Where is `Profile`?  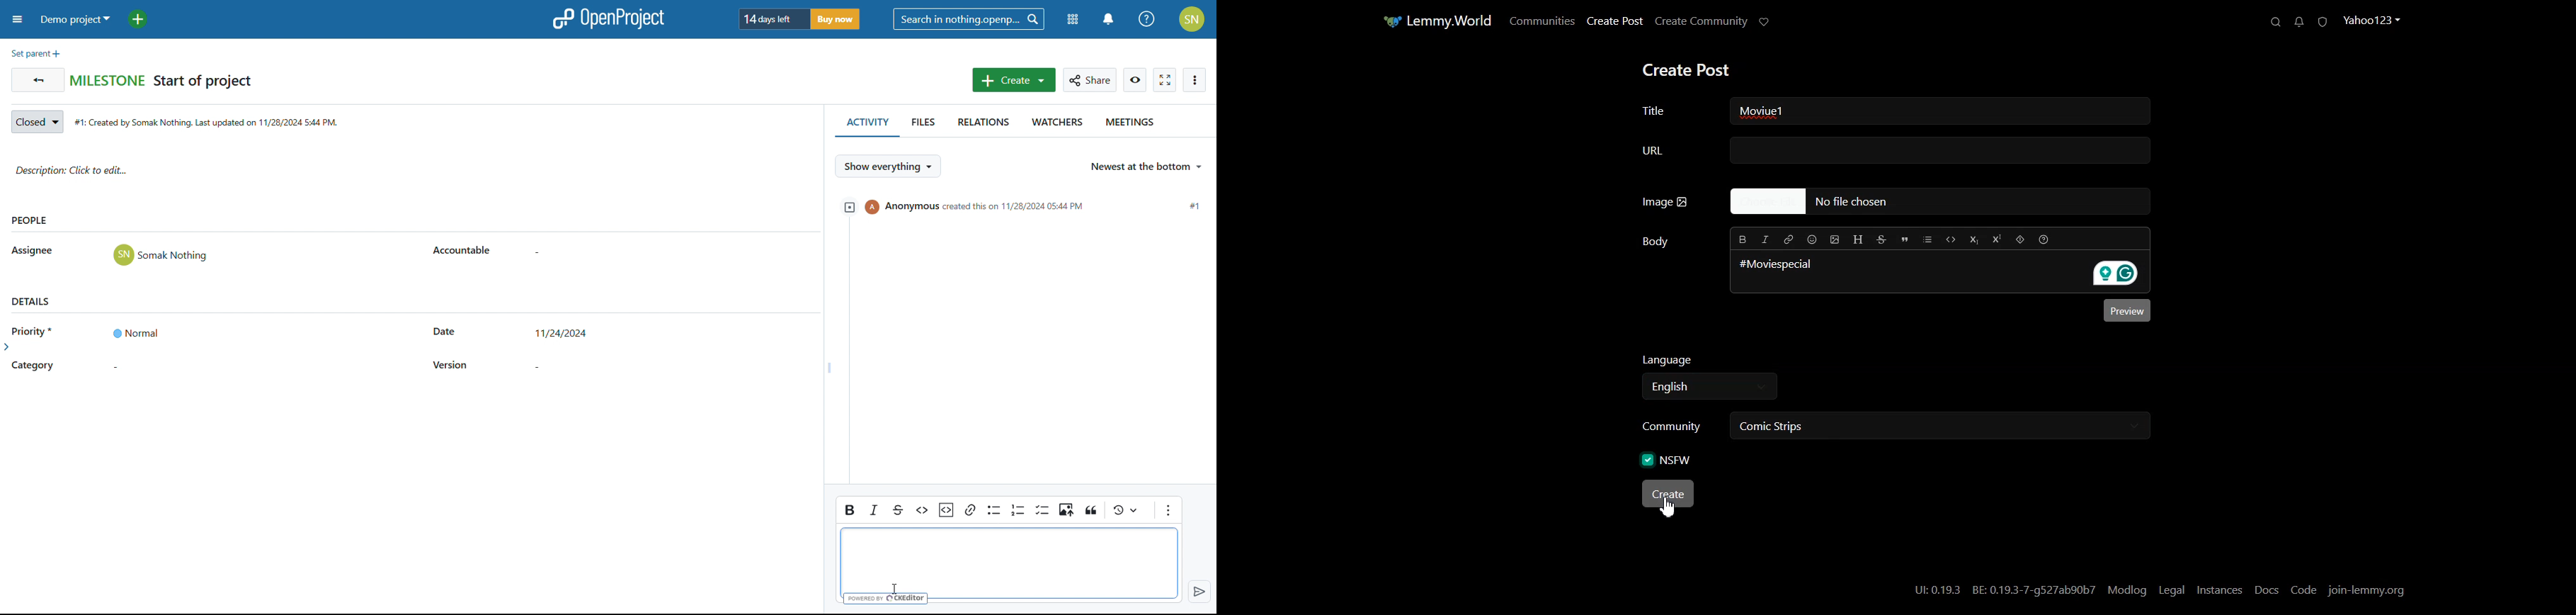
Profile is located at coordinates (2373, 20).